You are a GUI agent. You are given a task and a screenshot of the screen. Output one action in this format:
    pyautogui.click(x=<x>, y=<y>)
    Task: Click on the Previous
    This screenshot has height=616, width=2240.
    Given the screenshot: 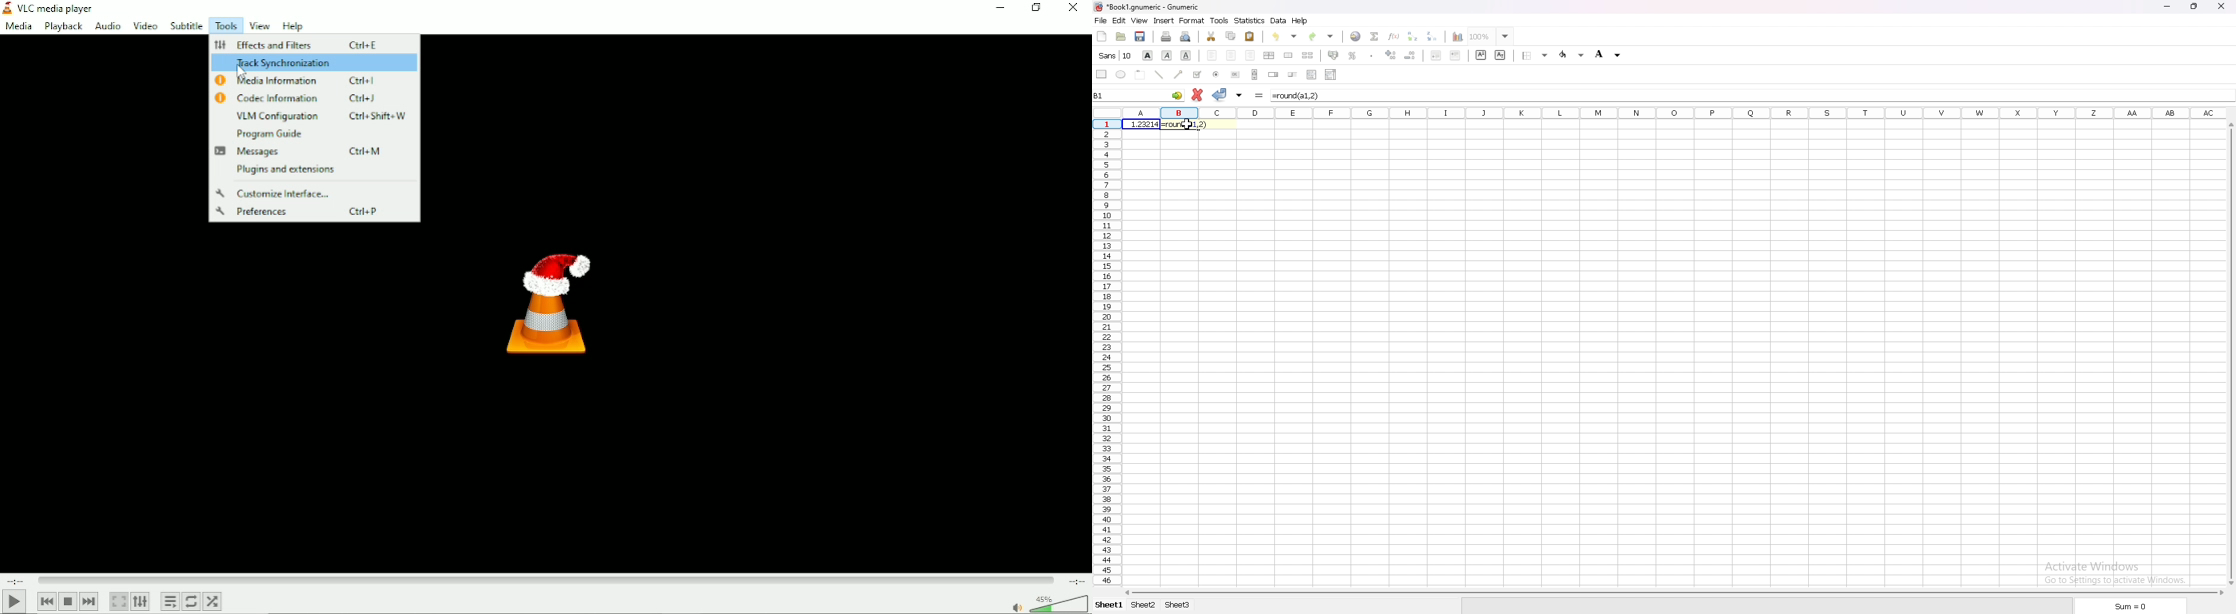 What is the action you would take?
    pyautogui.click(x=46, y=601)
    